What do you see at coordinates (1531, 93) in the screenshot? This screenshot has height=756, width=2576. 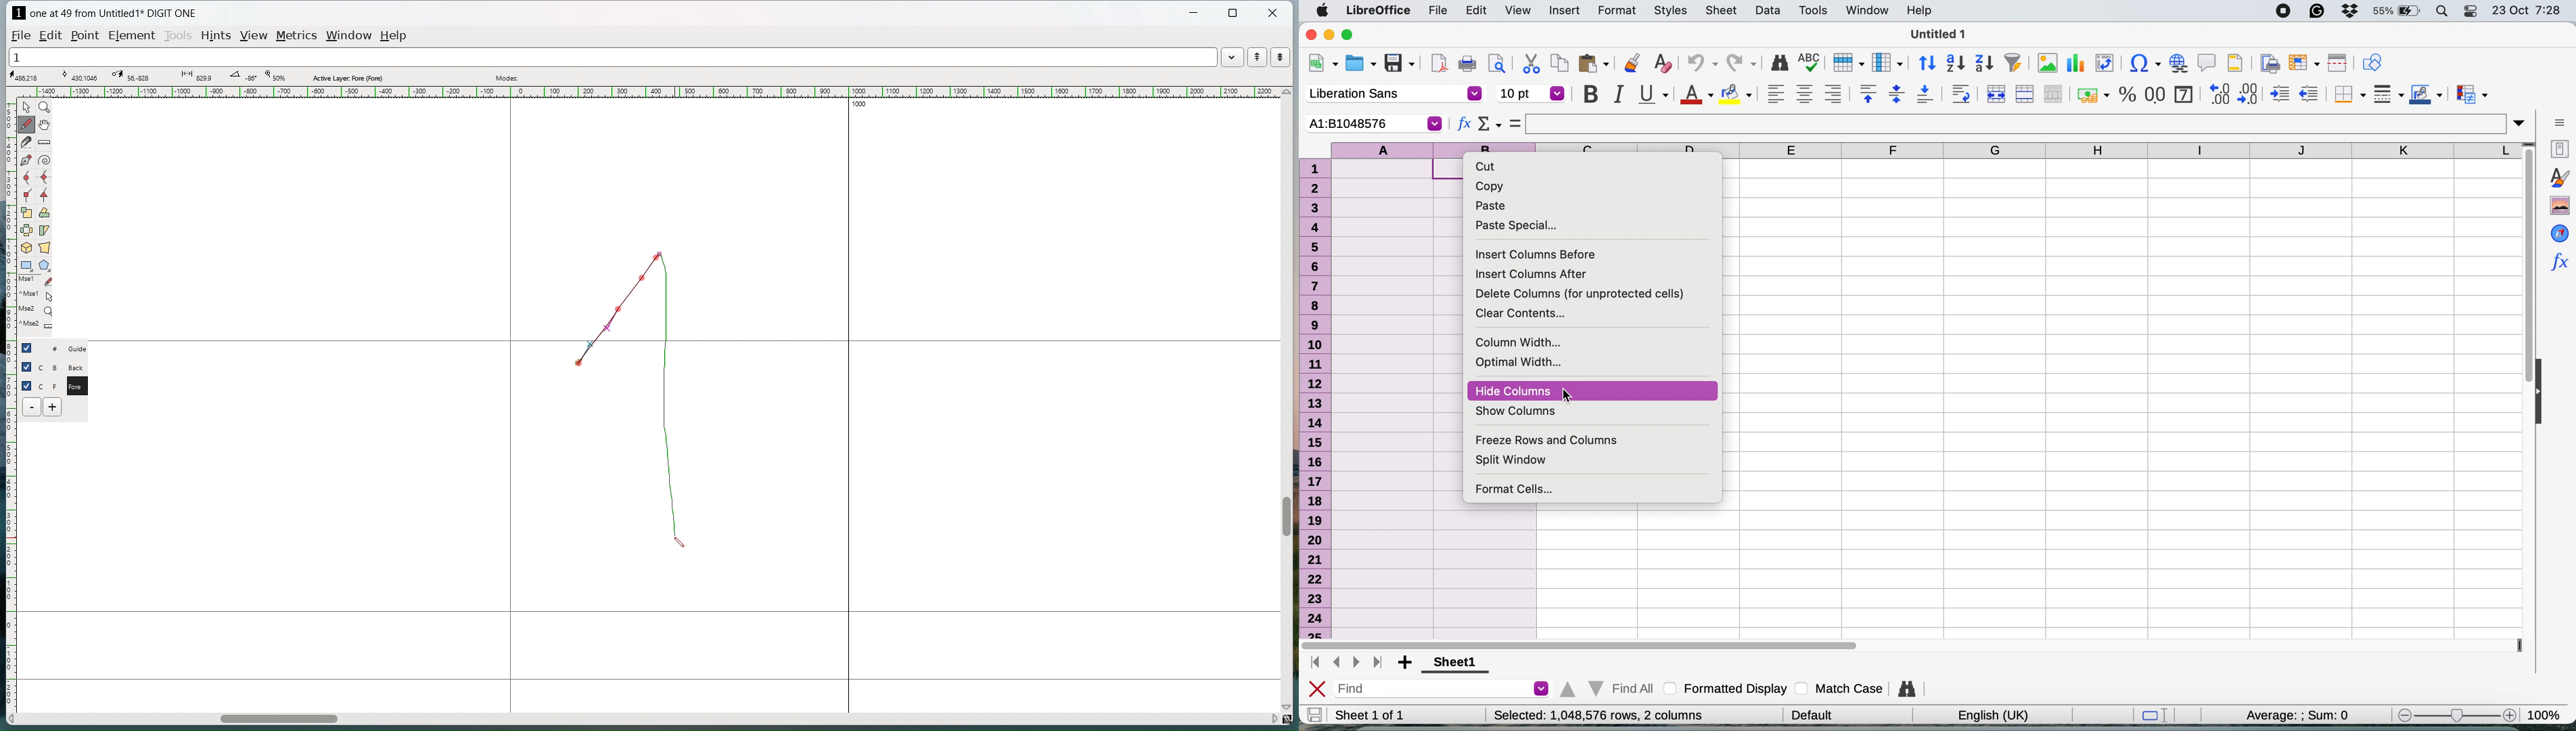 I see `font size` at bounding box center [1531, 93].